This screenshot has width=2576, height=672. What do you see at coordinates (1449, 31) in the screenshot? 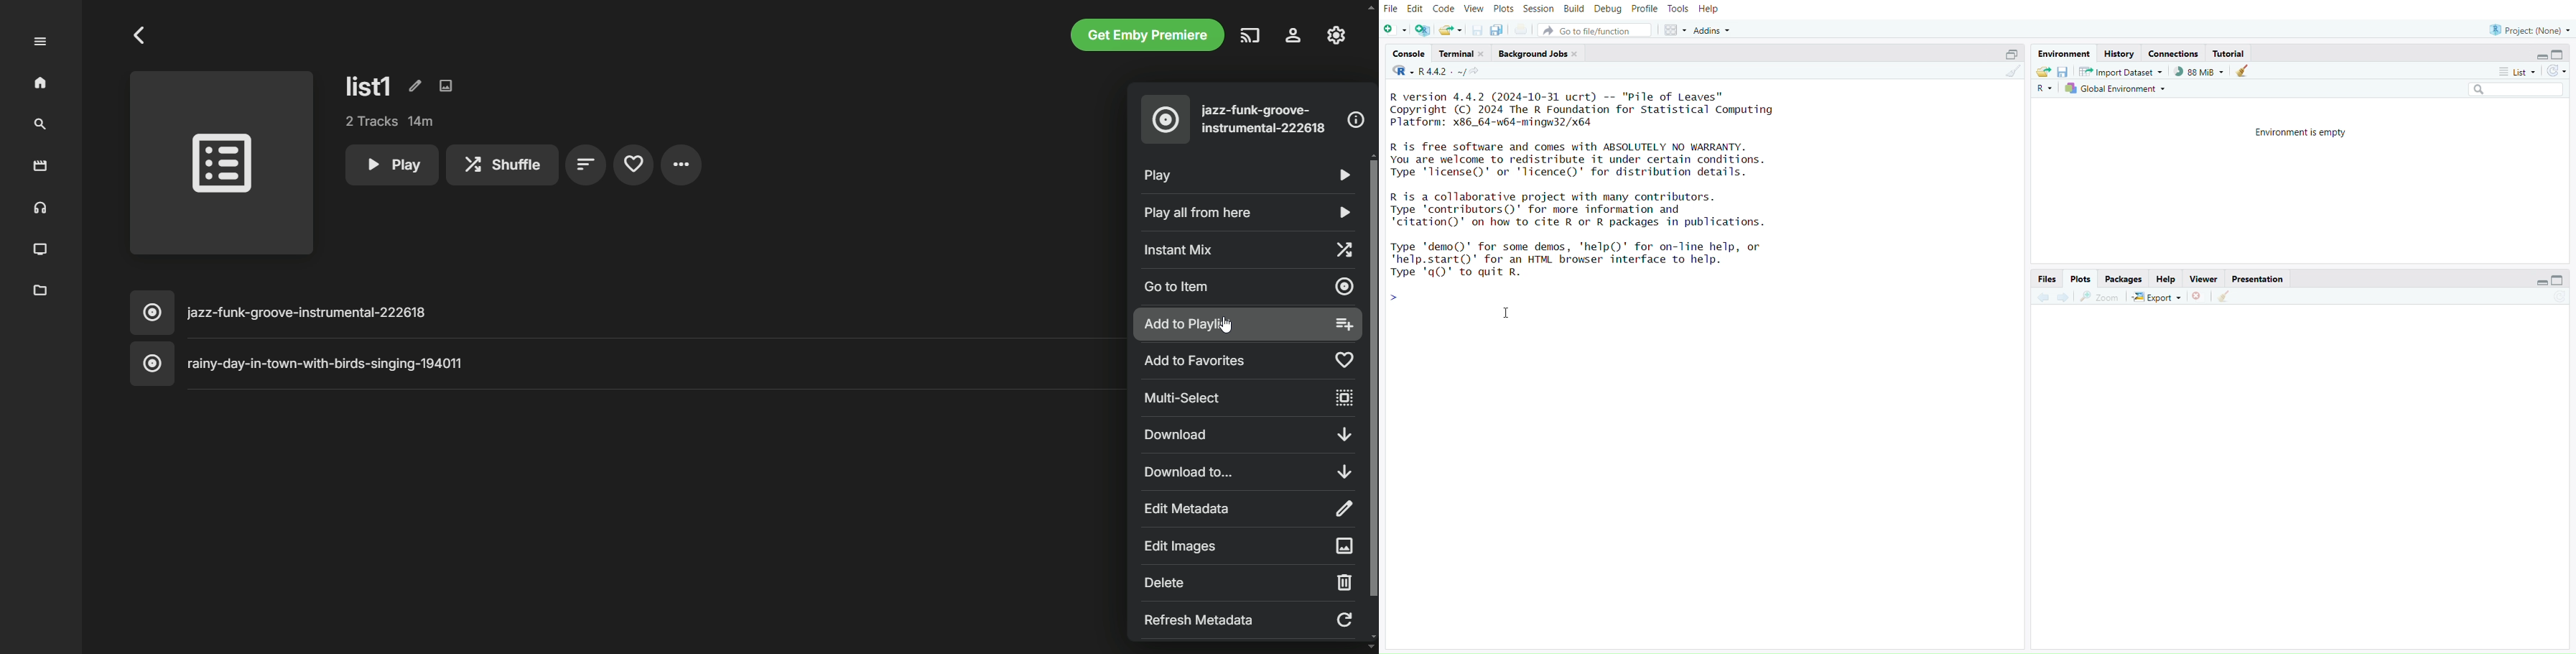
I see `open an existing file` at bounding box center [1449, 31].